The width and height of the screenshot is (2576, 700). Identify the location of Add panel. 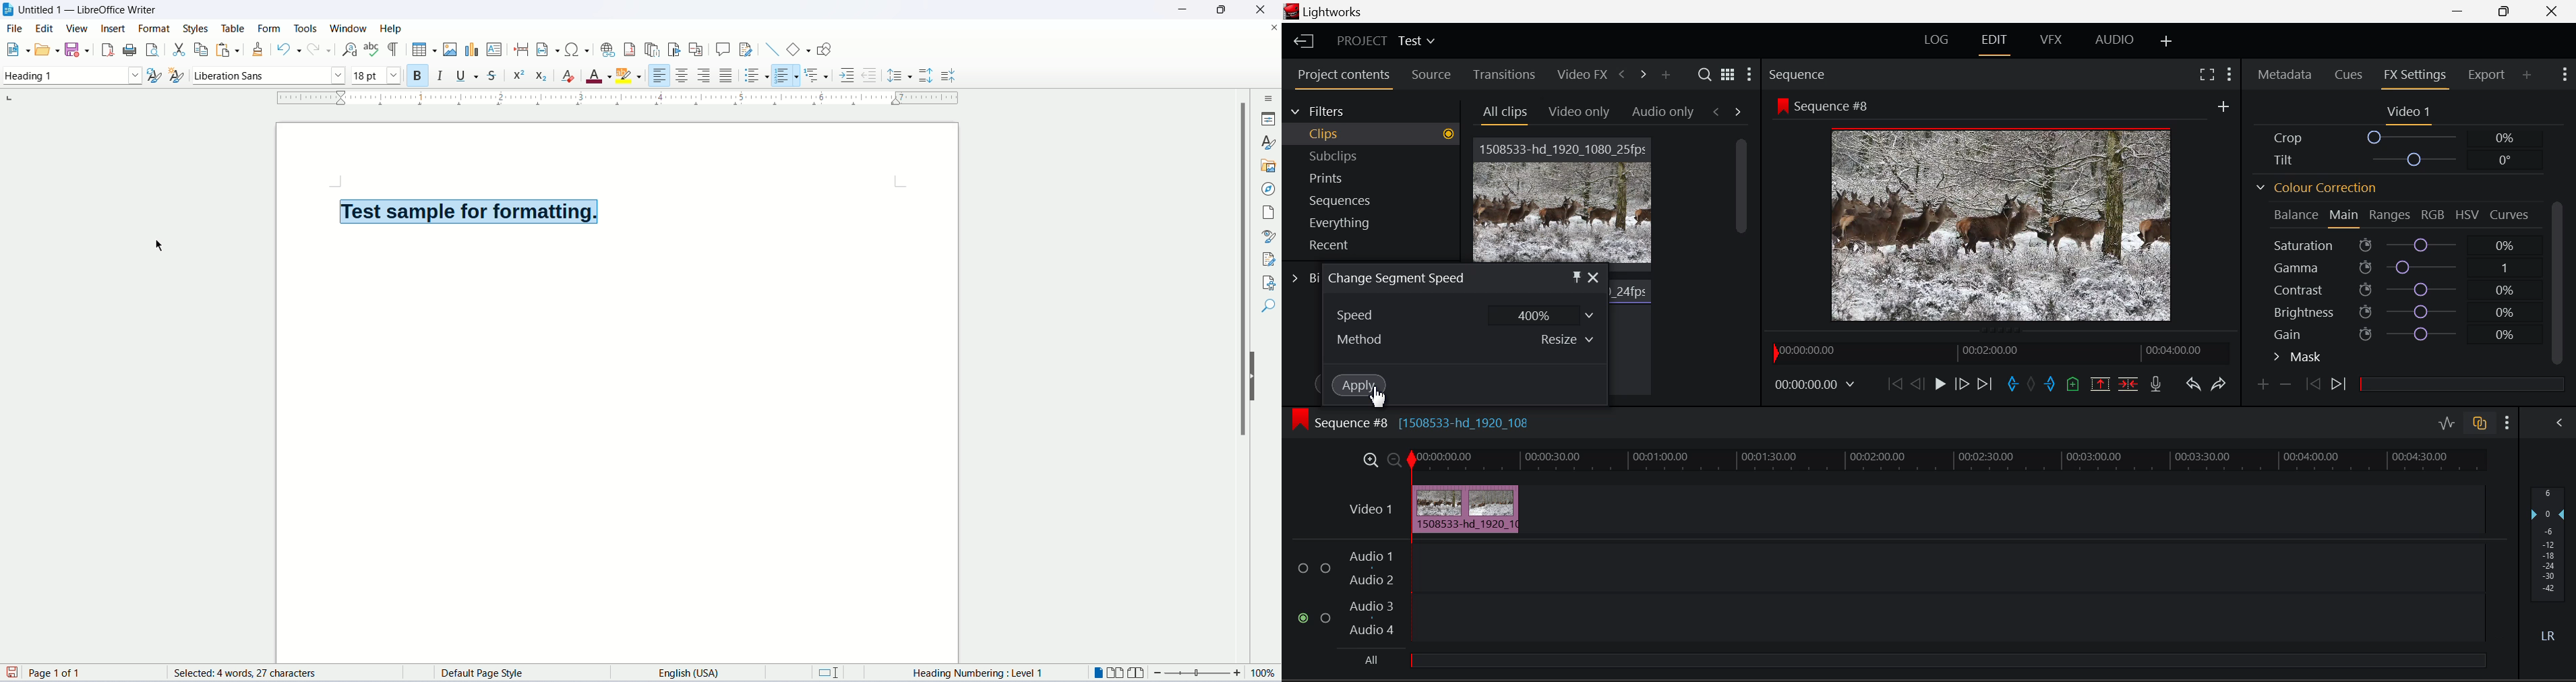
(1668, 75).